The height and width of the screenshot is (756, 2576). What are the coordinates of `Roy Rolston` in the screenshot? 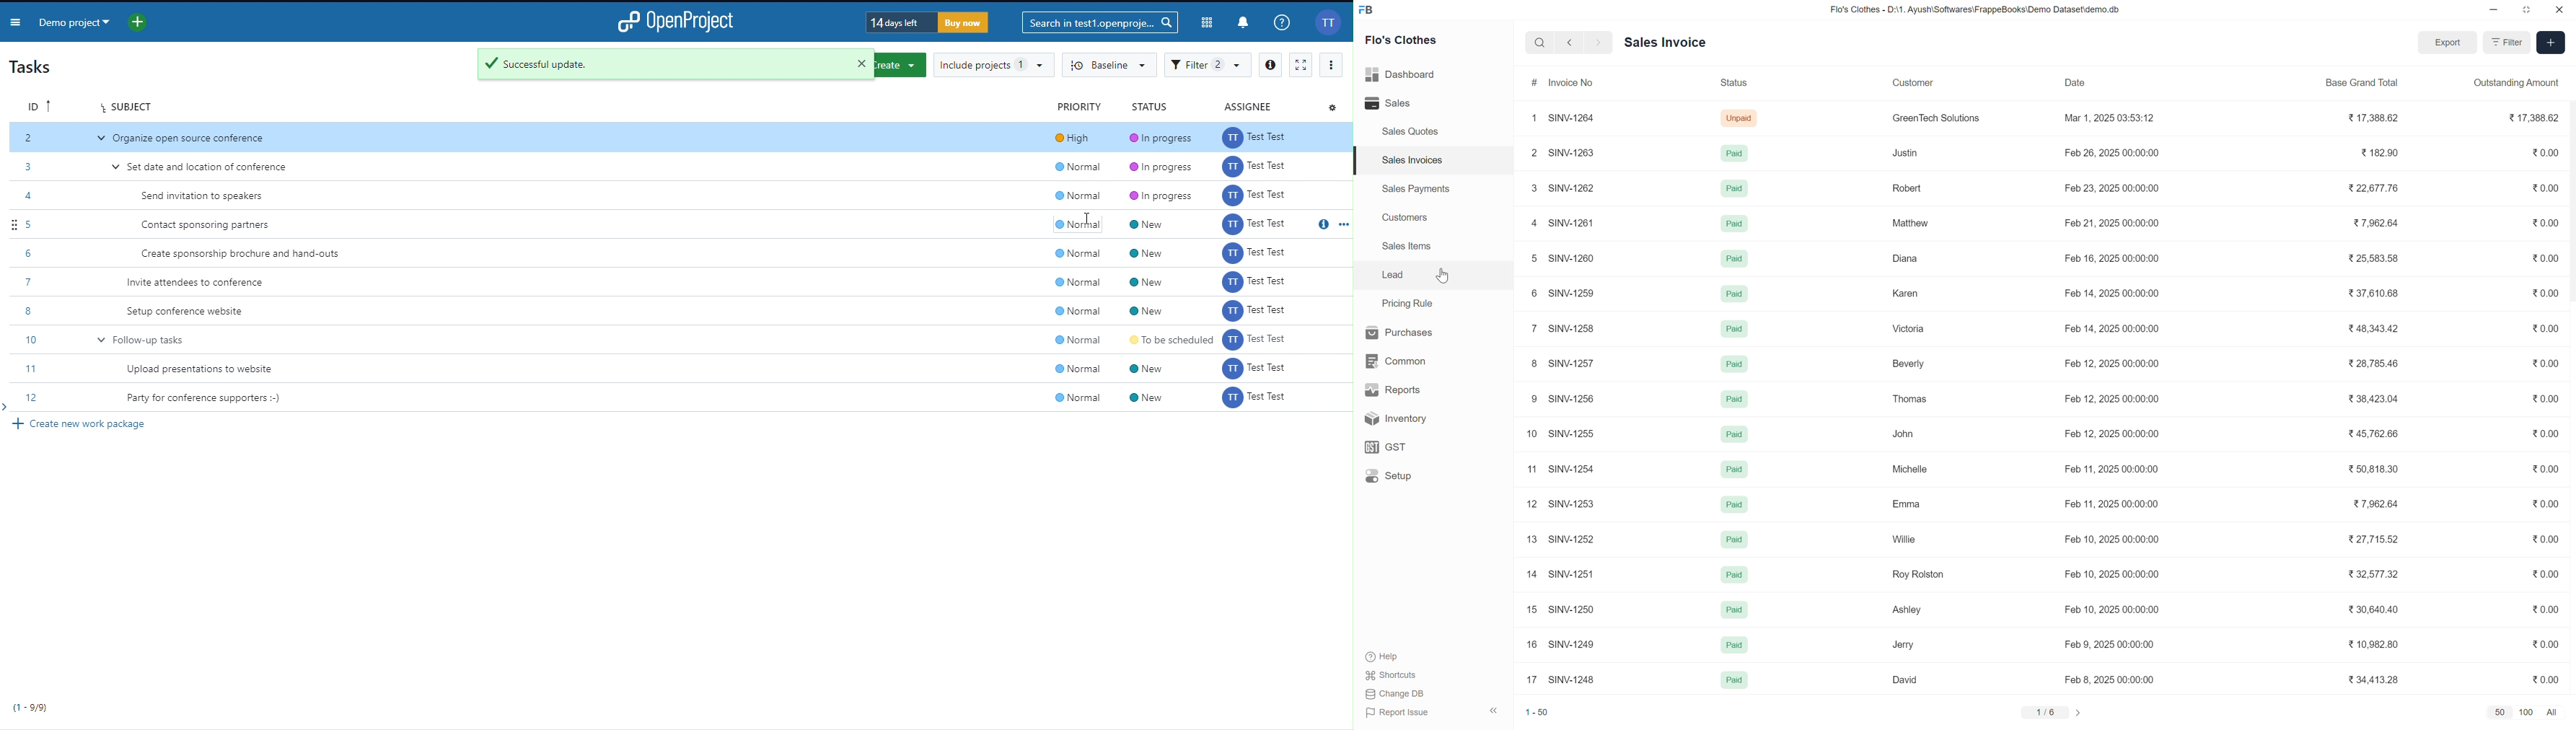 It's located at (1919, 575).